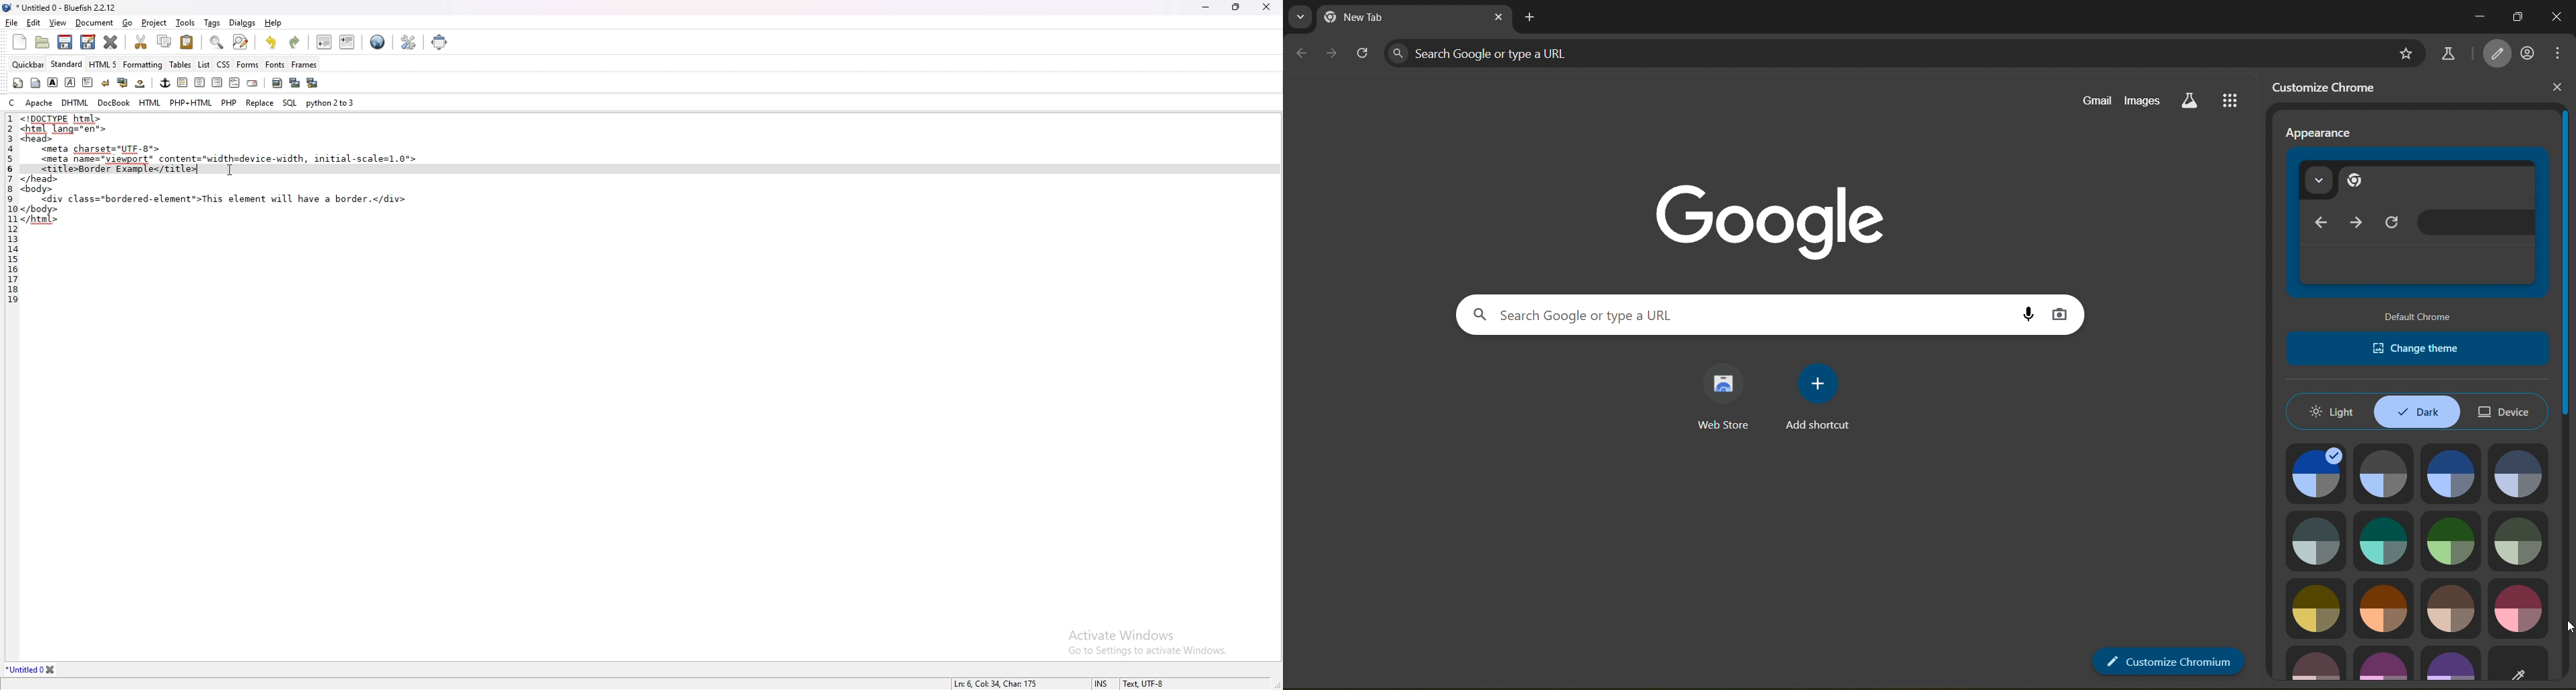  Describe the element at coordinates (1362, 51) in the screenshot. I see `reload page` at that location.